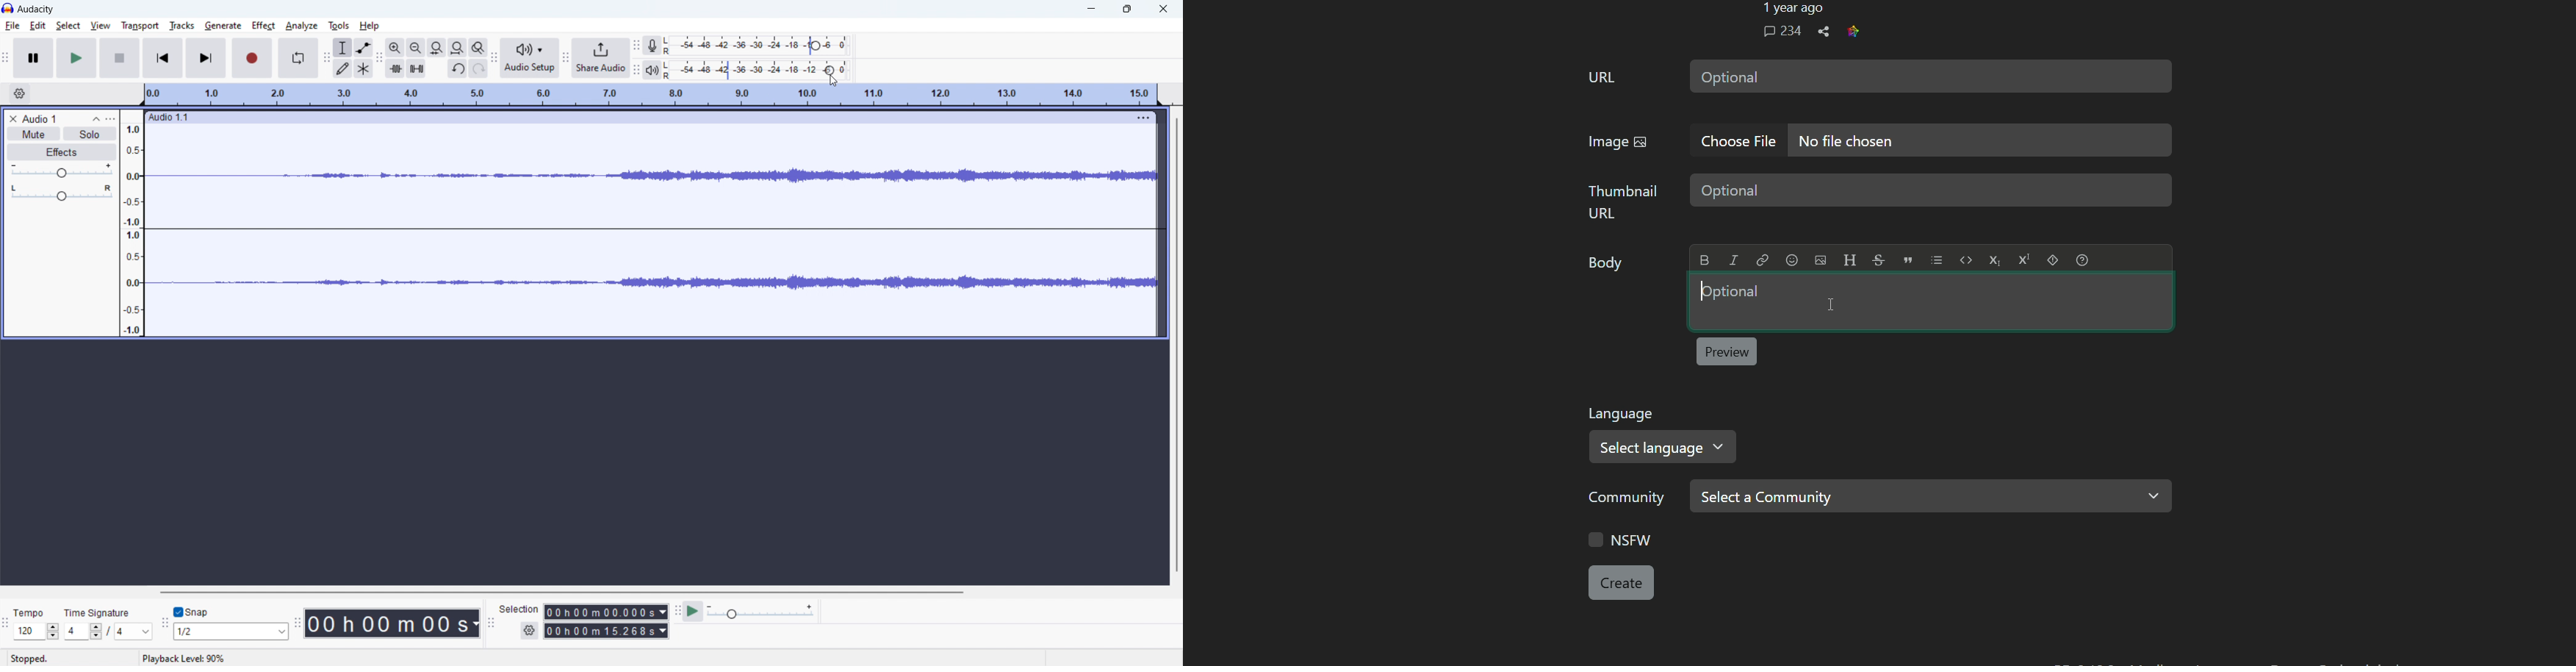  What do you see at coordinates (12, 118) in the screenshot?
I see `delete audio` at bounding box center [12, 118].